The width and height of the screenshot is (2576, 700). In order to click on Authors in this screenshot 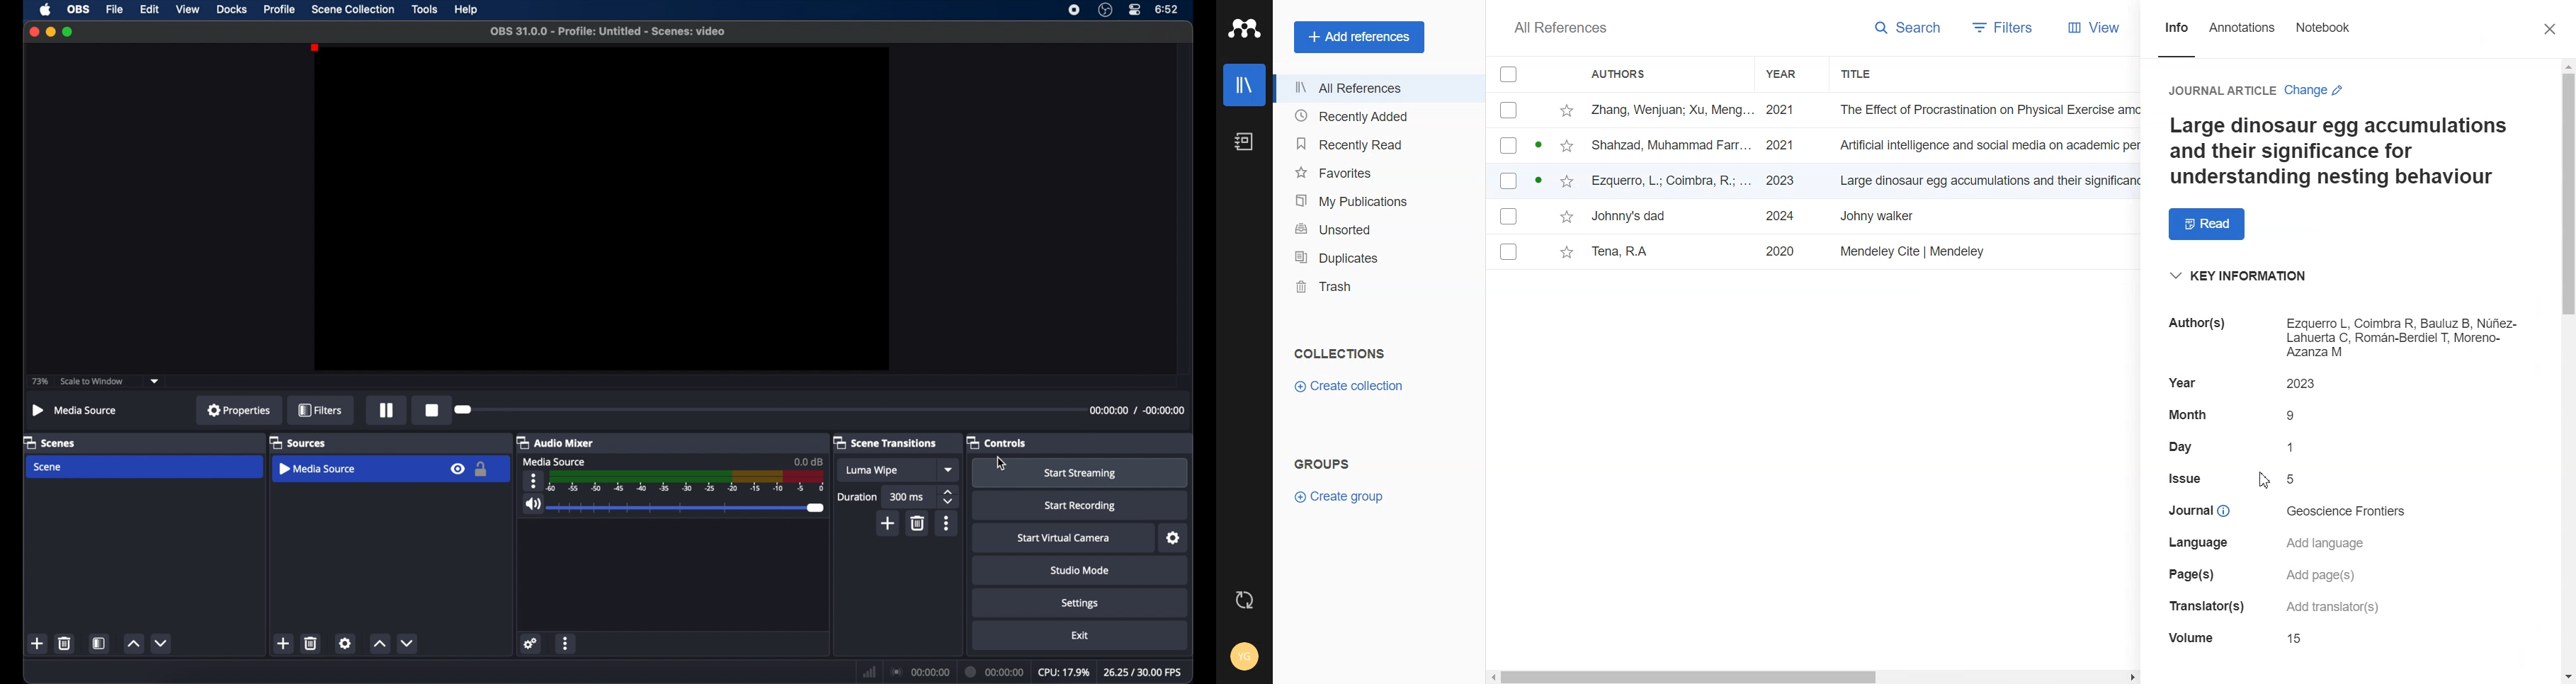, I will do `click(1625, 73)`.